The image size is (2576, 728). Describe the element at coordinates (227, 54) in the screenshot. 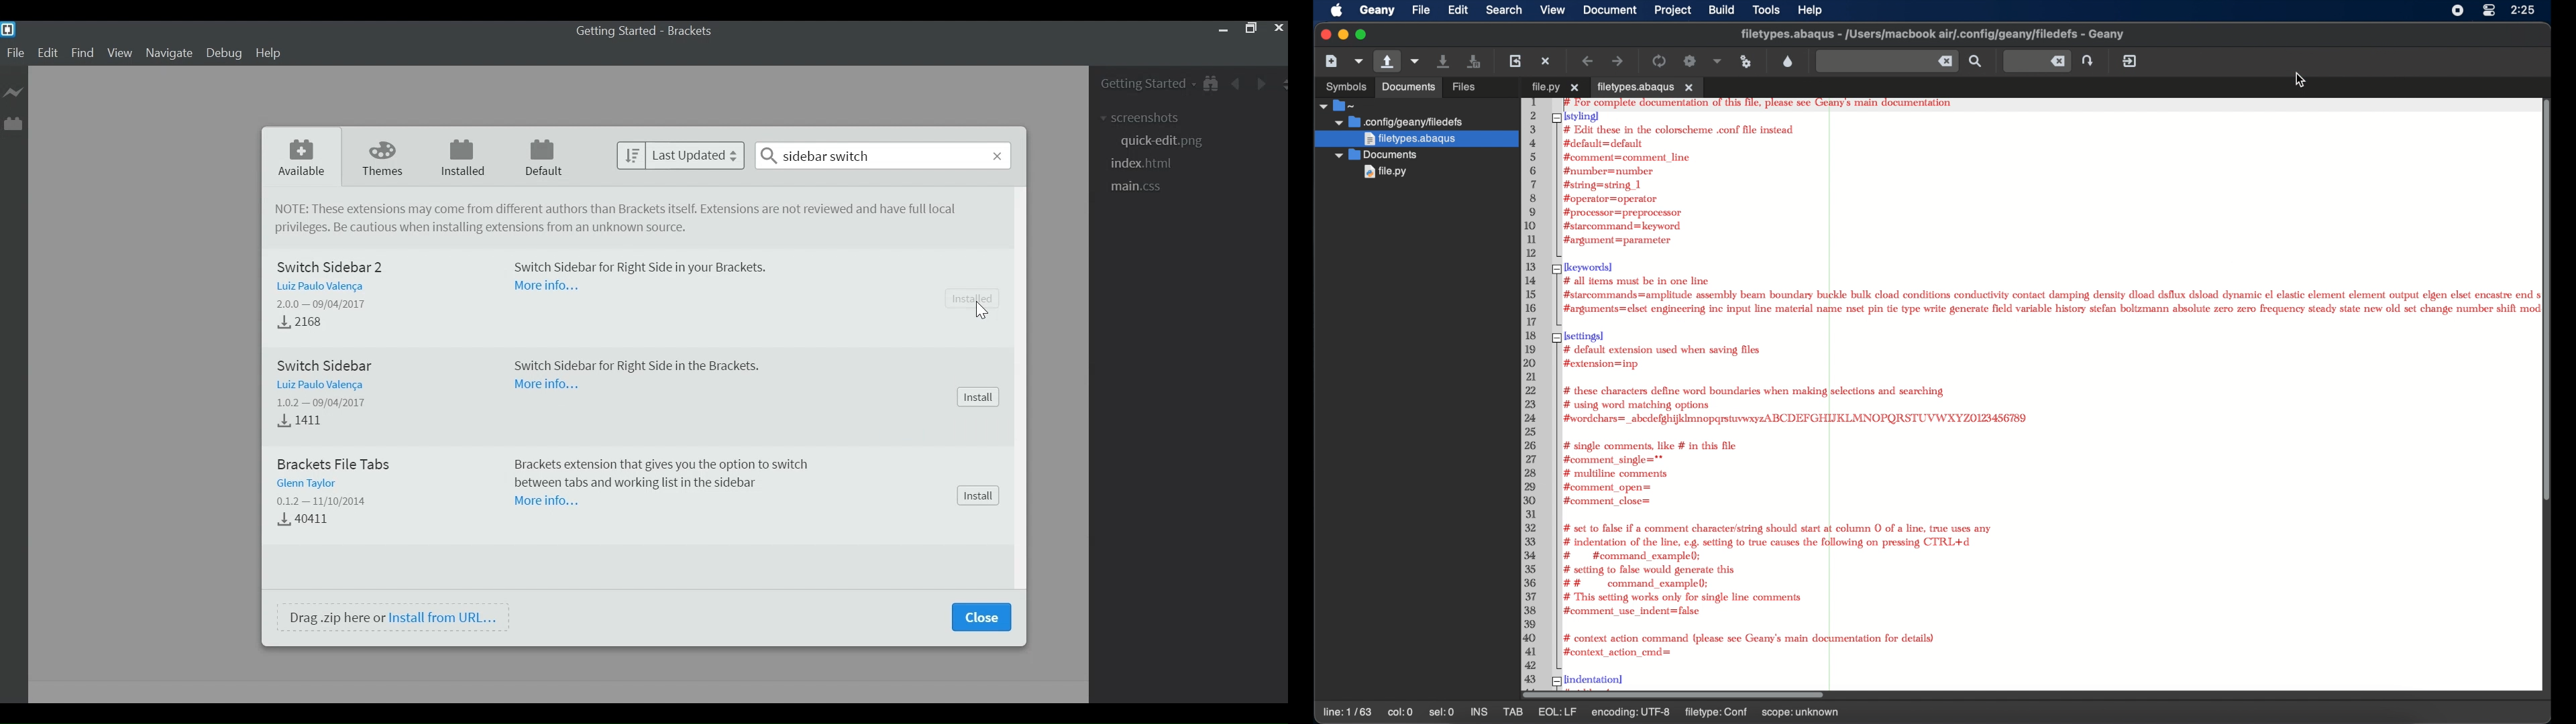

I see `Debug` at that location.